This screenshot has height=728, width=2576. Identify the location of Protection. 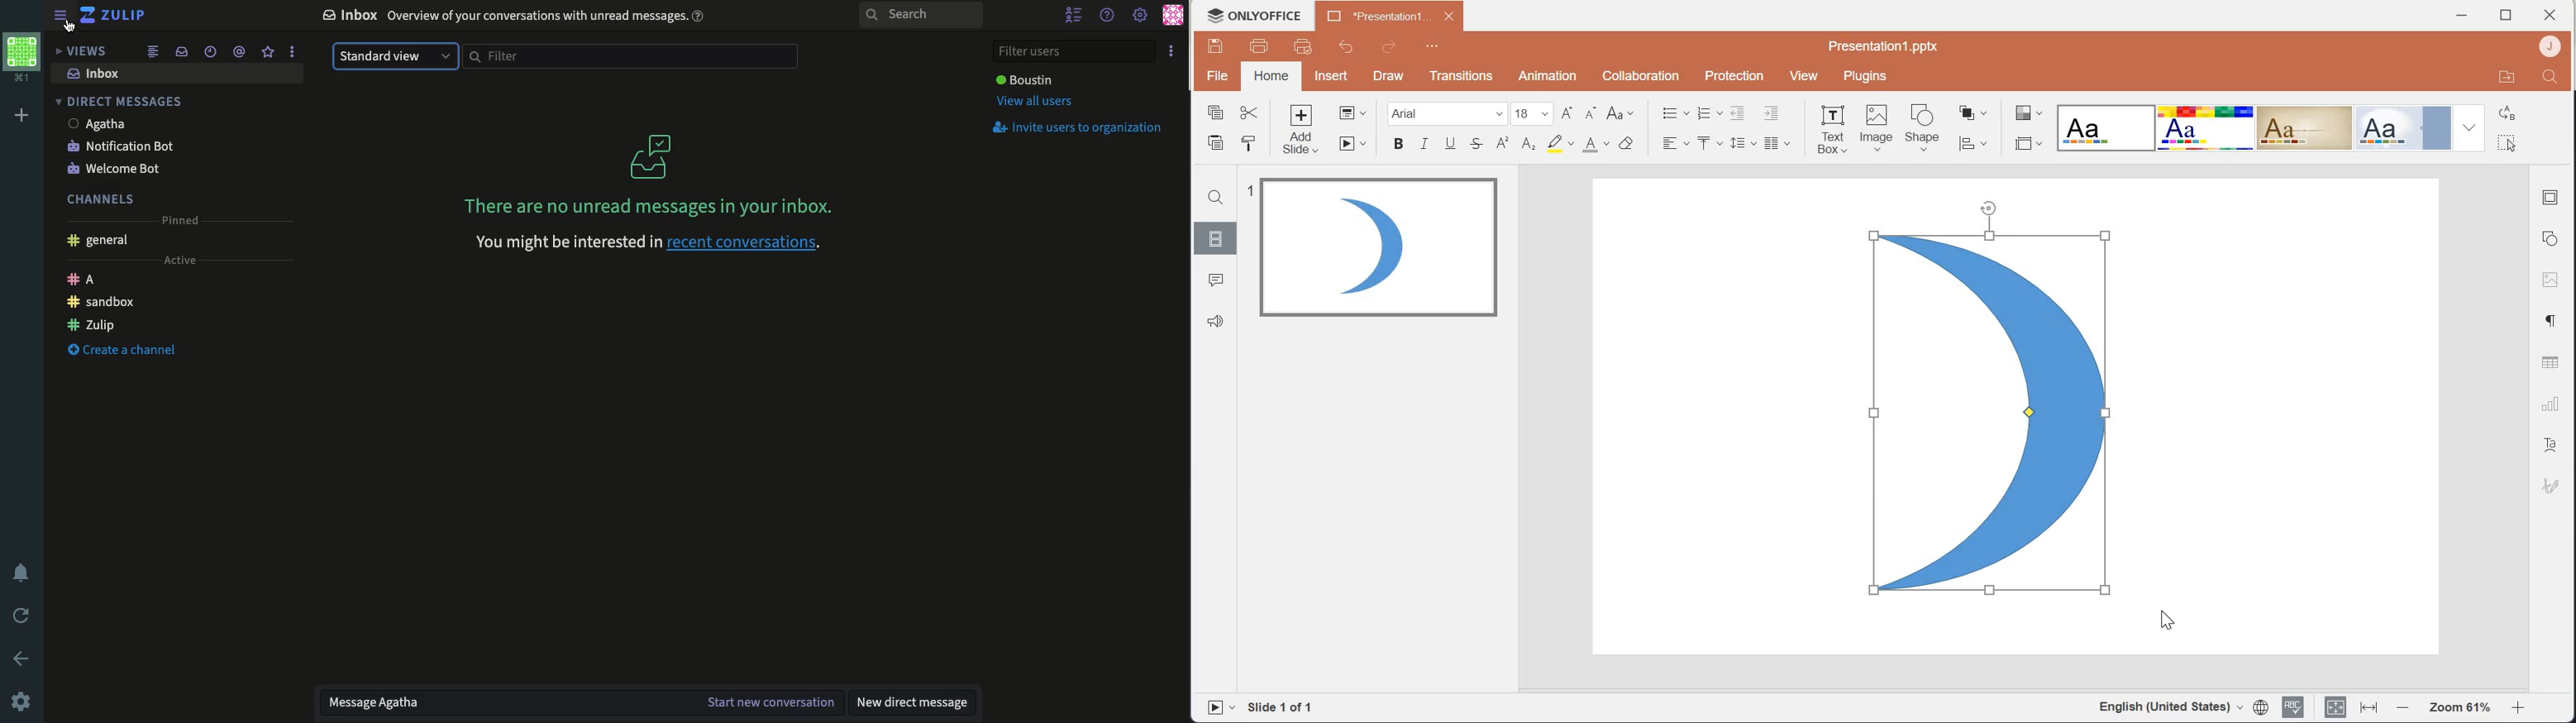
(1729, 77).